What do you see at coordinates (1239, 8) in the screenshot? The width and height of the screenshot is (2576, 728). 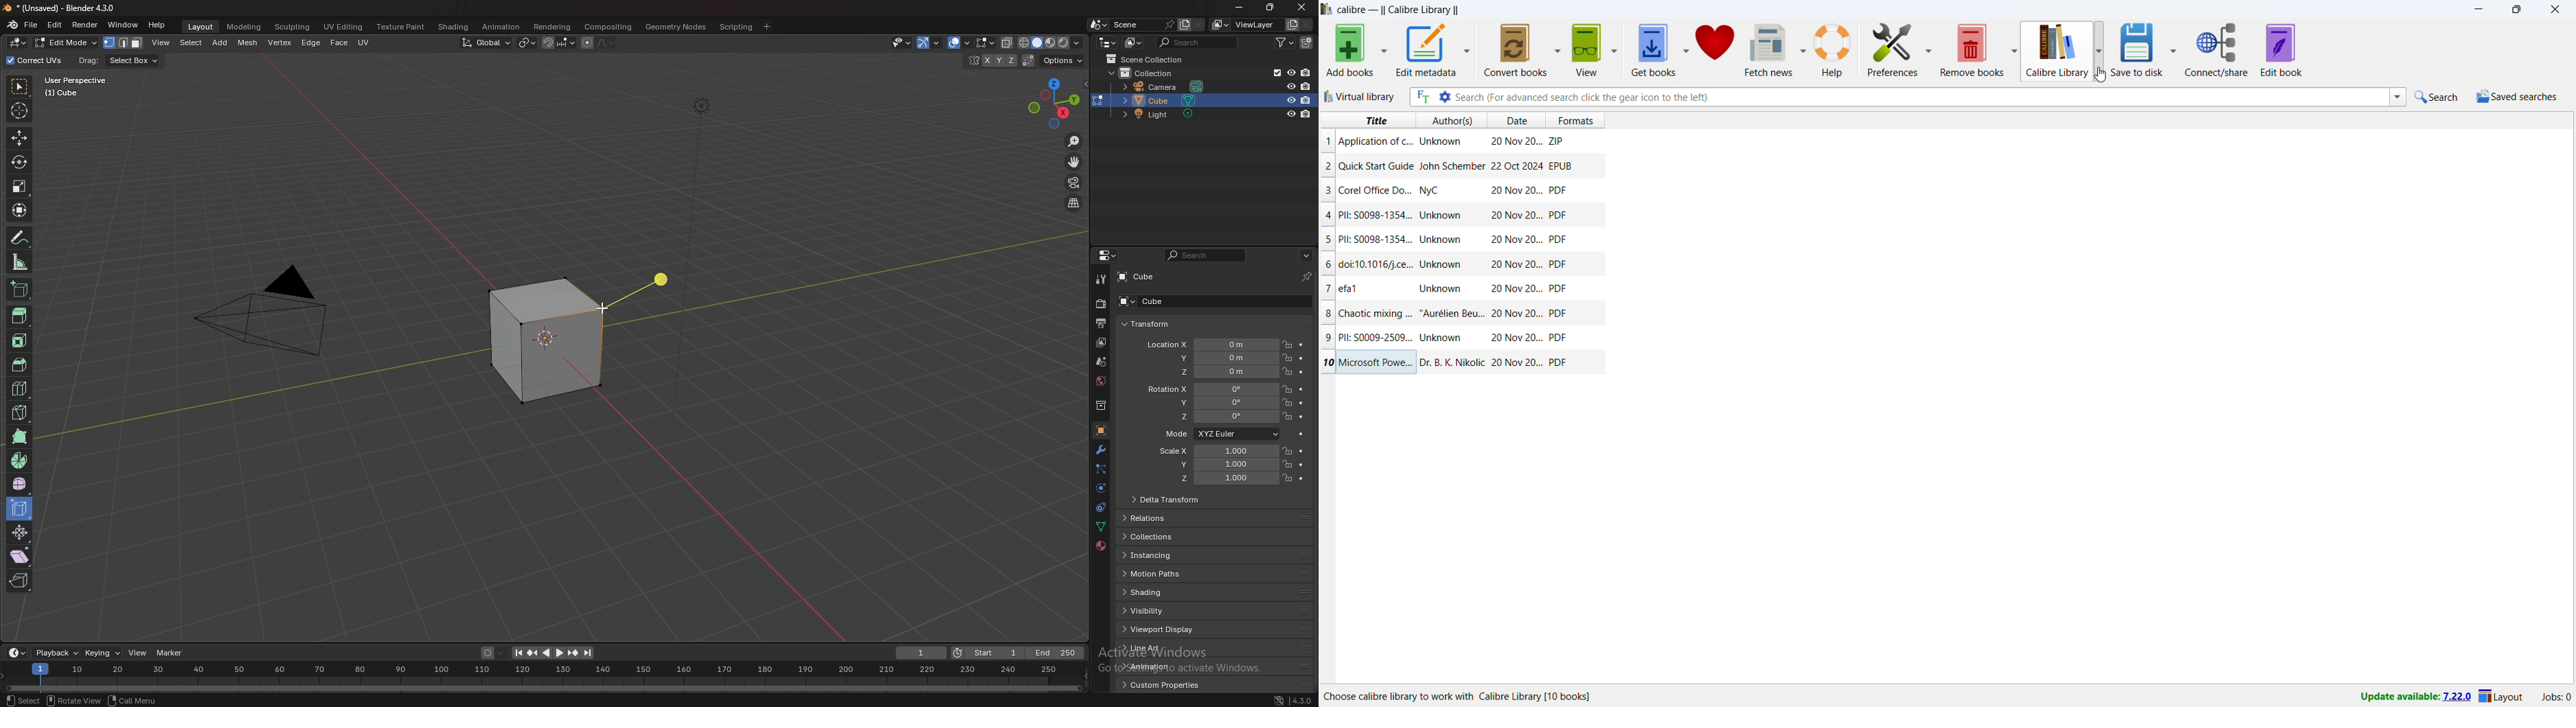 I see `minimize` at bounding box center [1239, 8].